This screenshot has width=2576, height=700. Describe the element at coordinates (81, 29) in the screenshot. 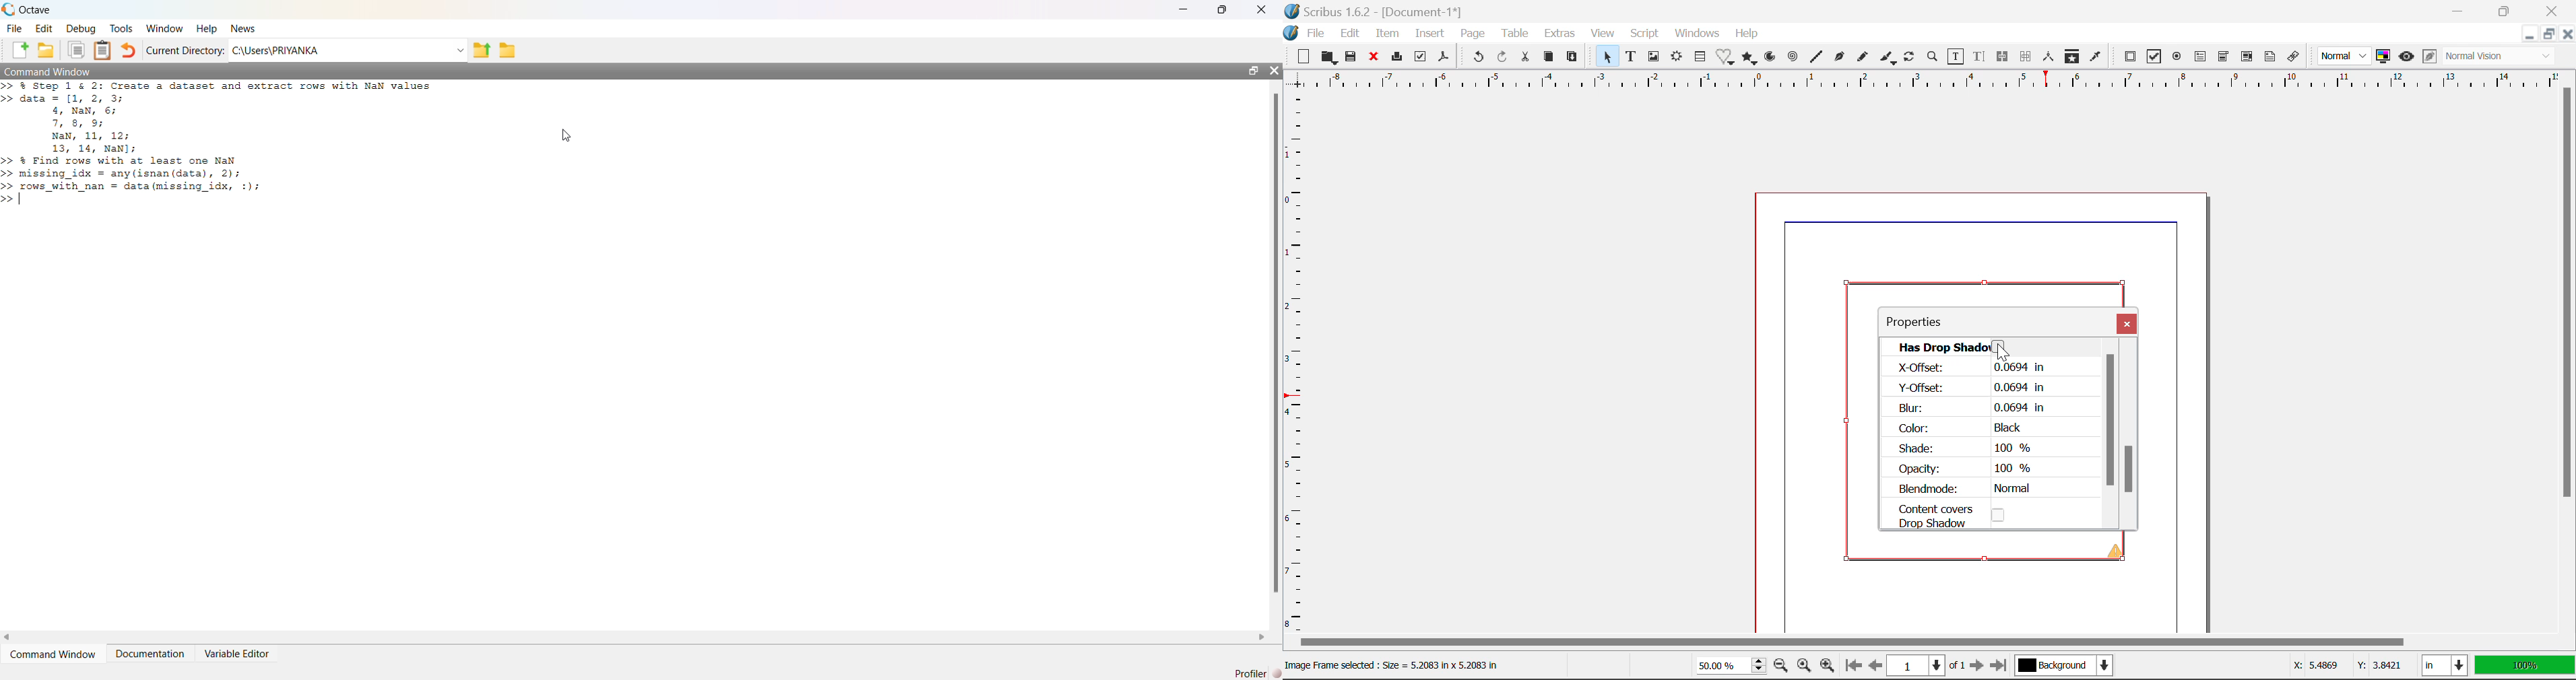

I see `Debug` at that location.